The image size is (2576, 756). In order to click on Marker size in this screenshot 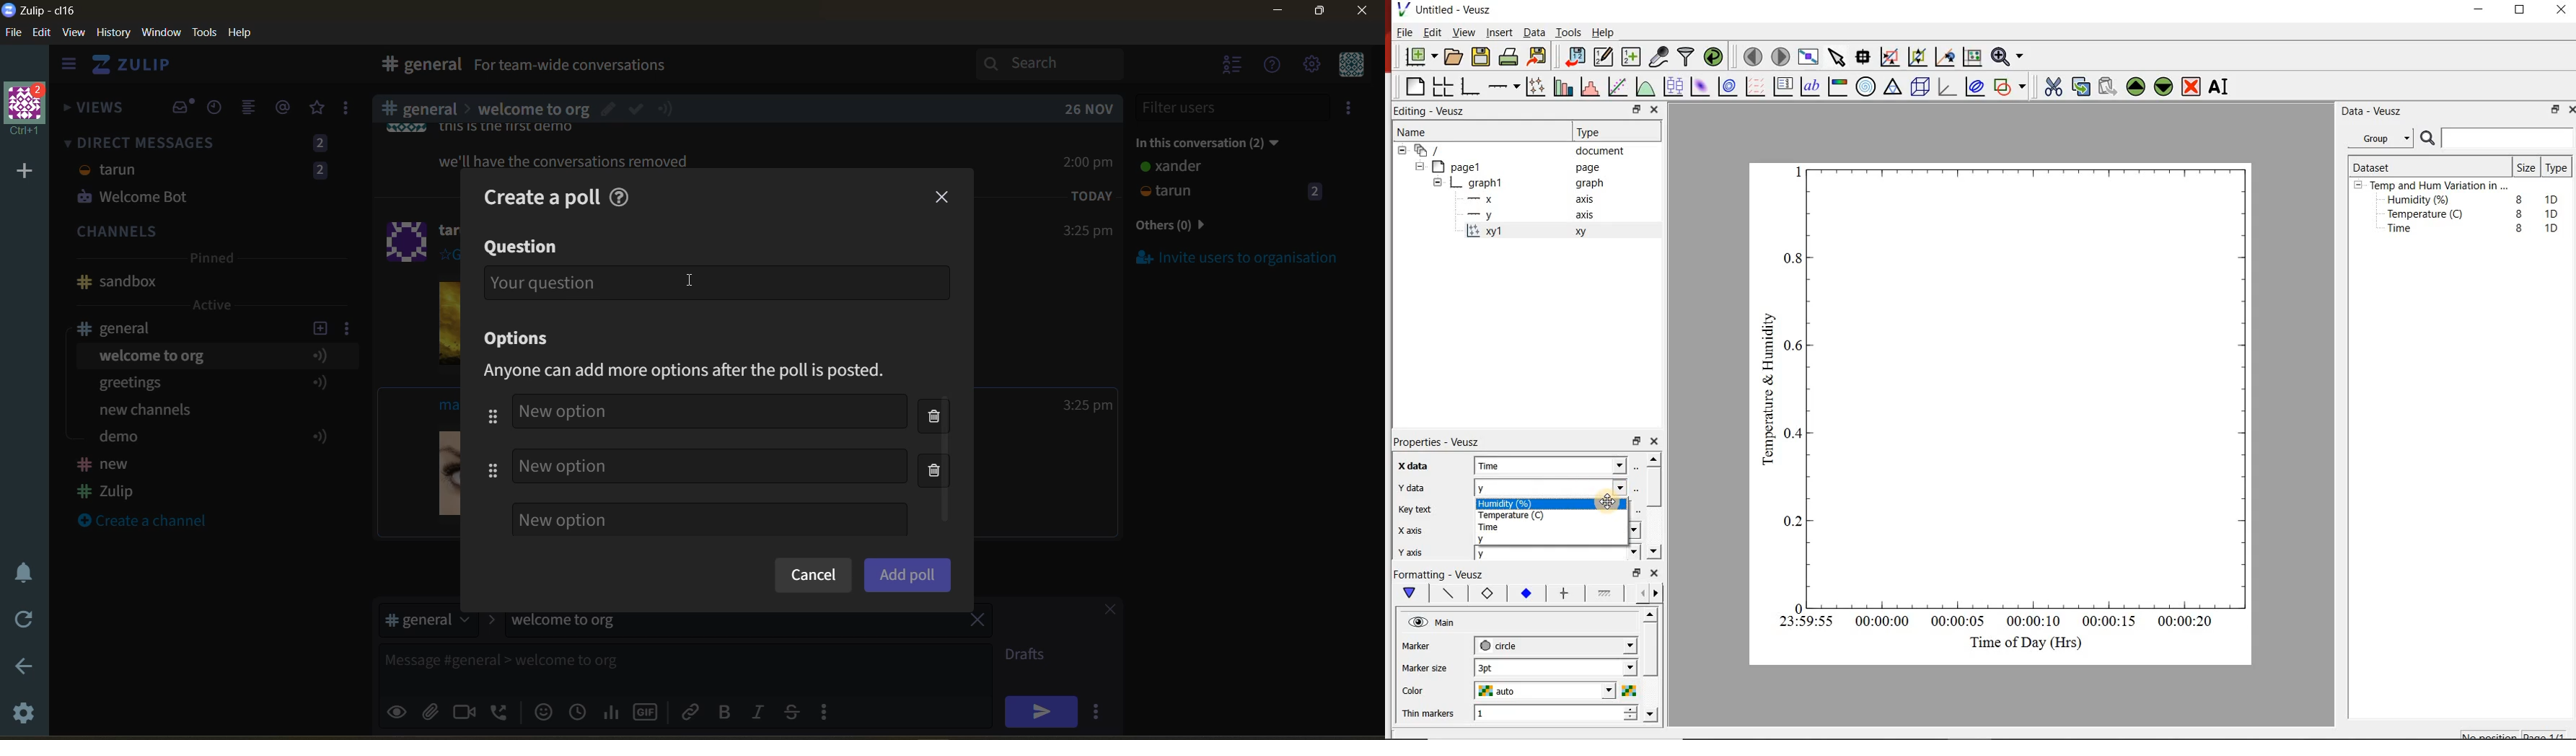, I will do `click(1431, 666)`.